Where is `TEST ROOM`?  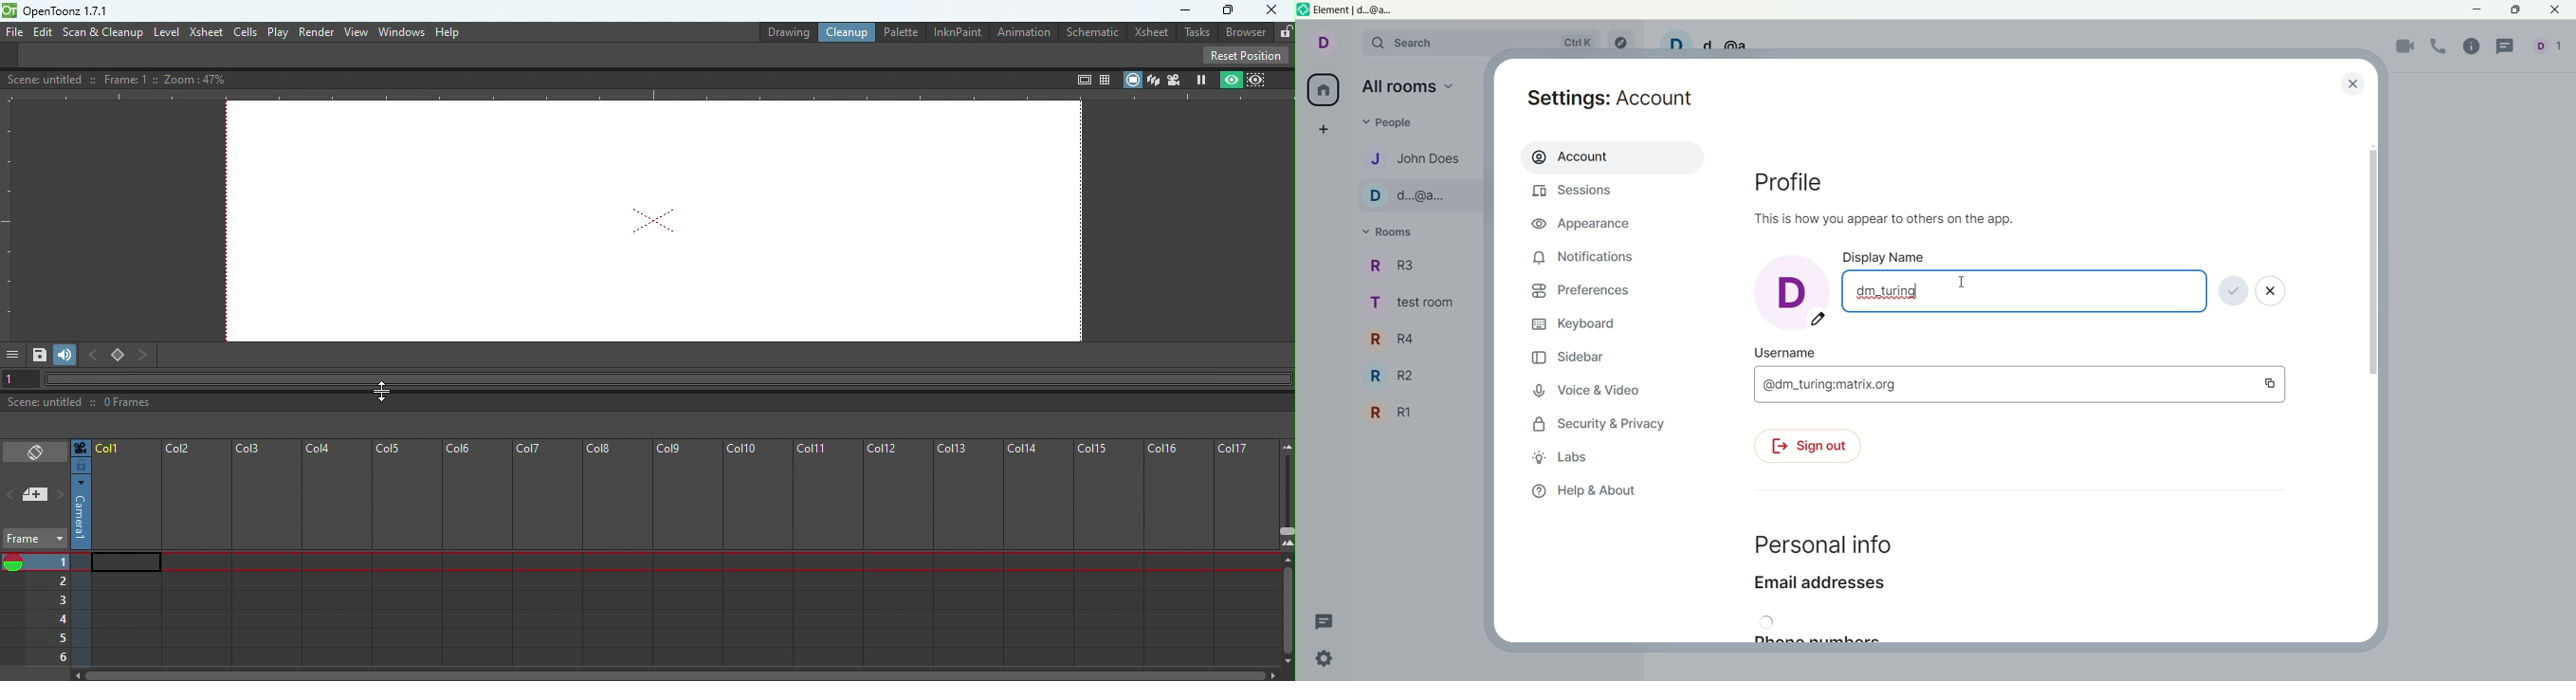 TEST ROOM is located at coordinates (1418, 306).